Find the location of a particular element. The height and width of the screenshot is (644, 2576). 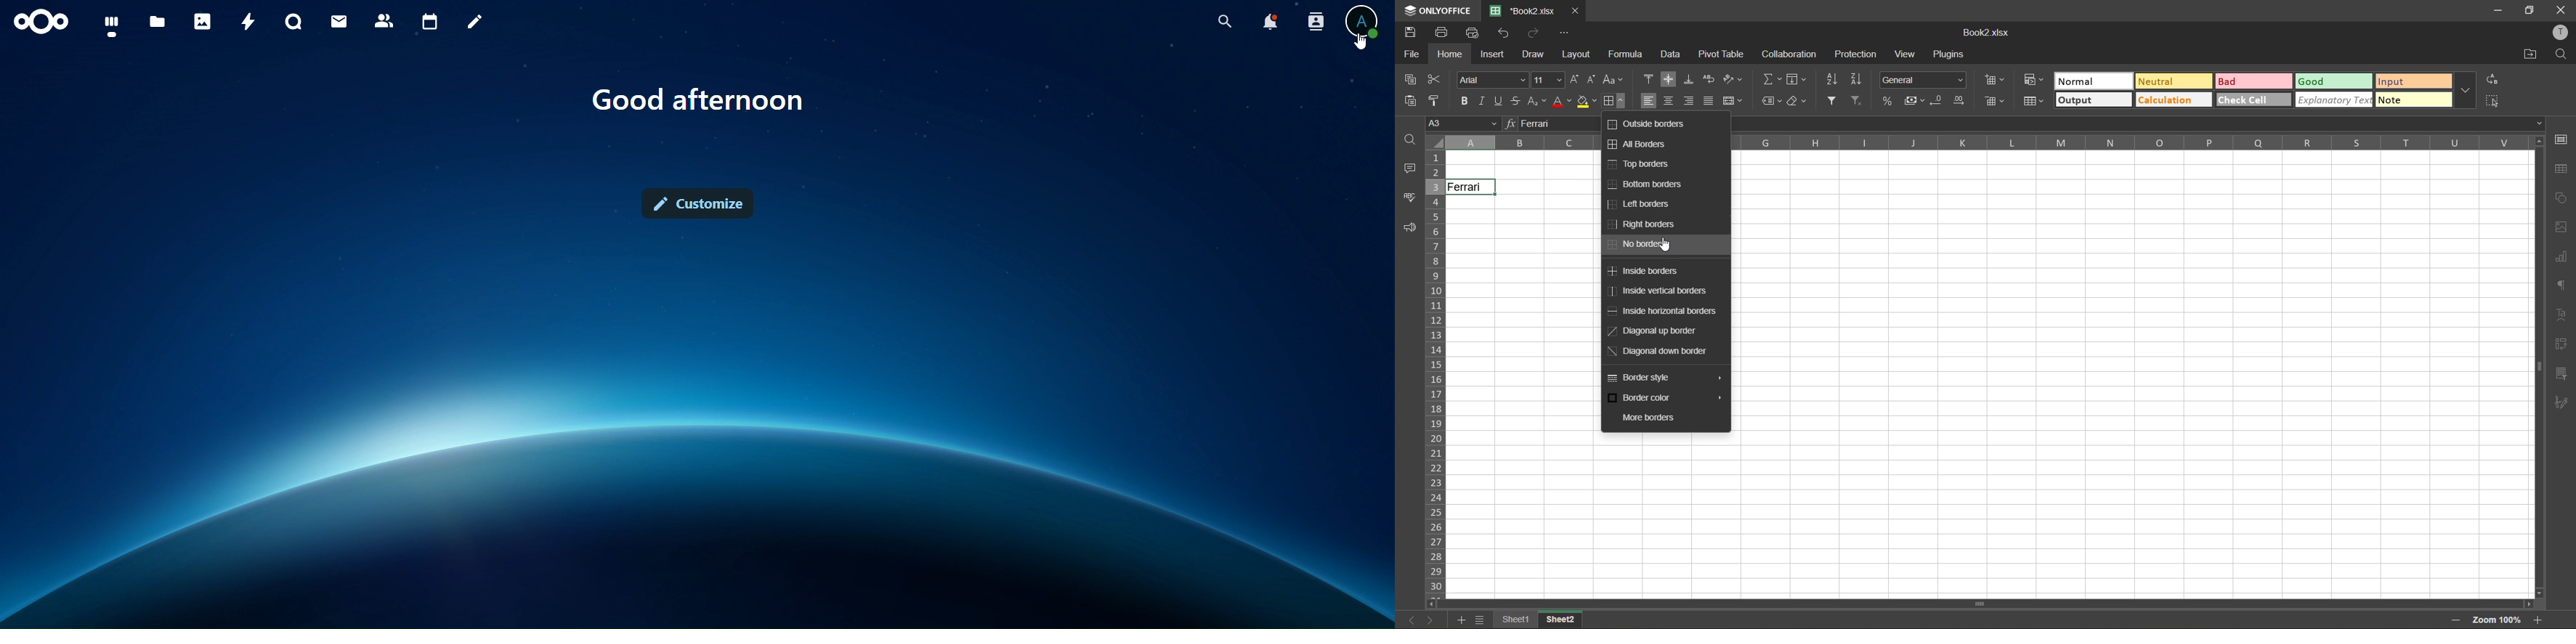

decrement size is located at coordinates (1592, 80).